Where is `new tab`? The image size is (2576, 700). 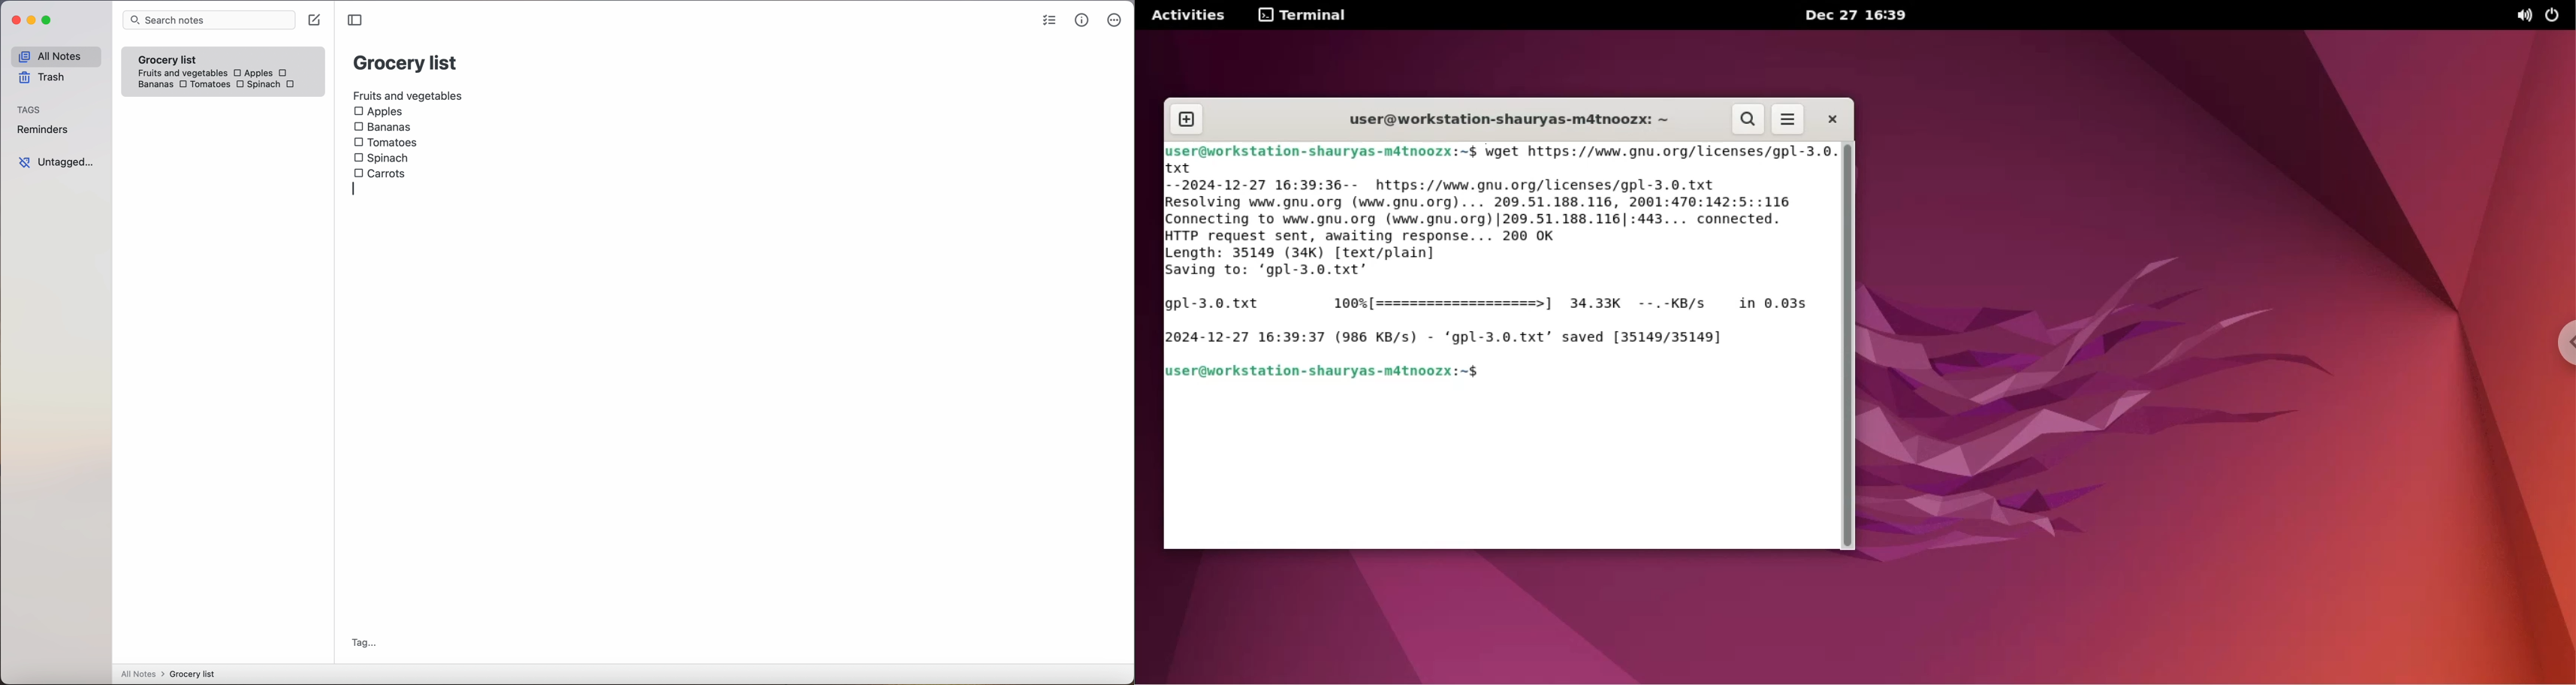
new tab is located at coordinates (1184, 119).